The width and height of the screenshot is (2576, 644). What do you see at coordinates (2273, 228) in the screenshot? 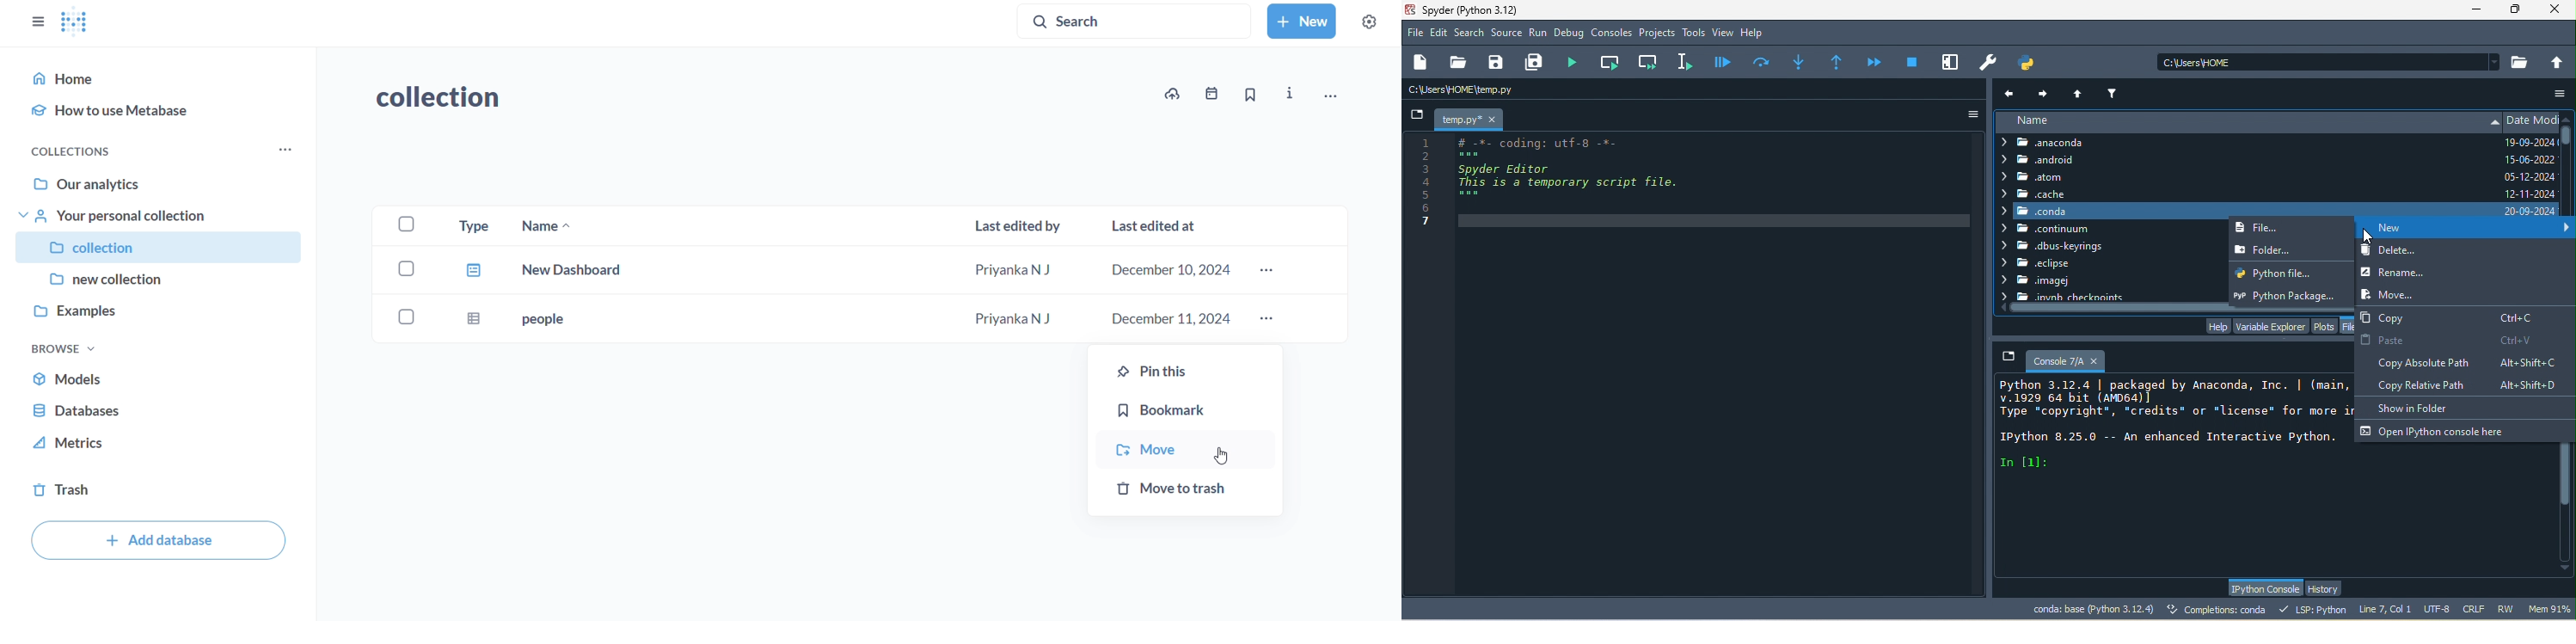
I see `file` at bounding box center [2273, 228].